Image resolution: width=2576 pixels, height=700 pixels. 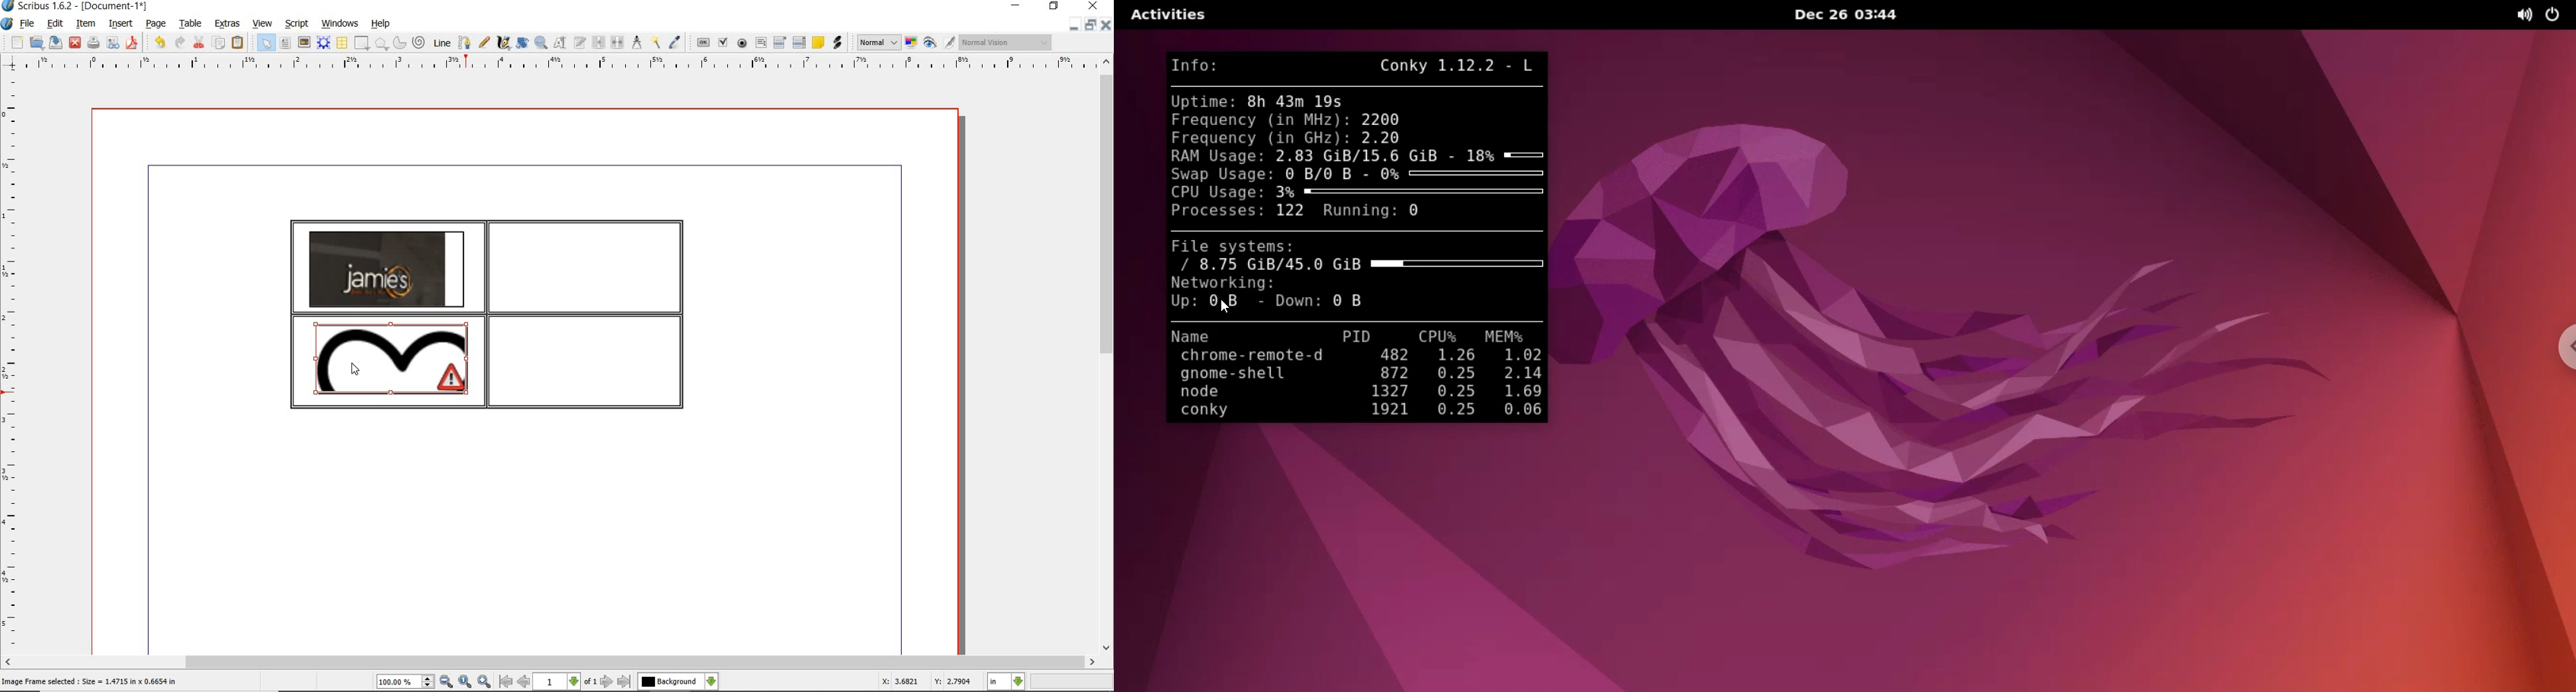 What do you see at coordinates (819, 43) in the screenshot?
I see `text annotation` at bounding box center [819, 43].